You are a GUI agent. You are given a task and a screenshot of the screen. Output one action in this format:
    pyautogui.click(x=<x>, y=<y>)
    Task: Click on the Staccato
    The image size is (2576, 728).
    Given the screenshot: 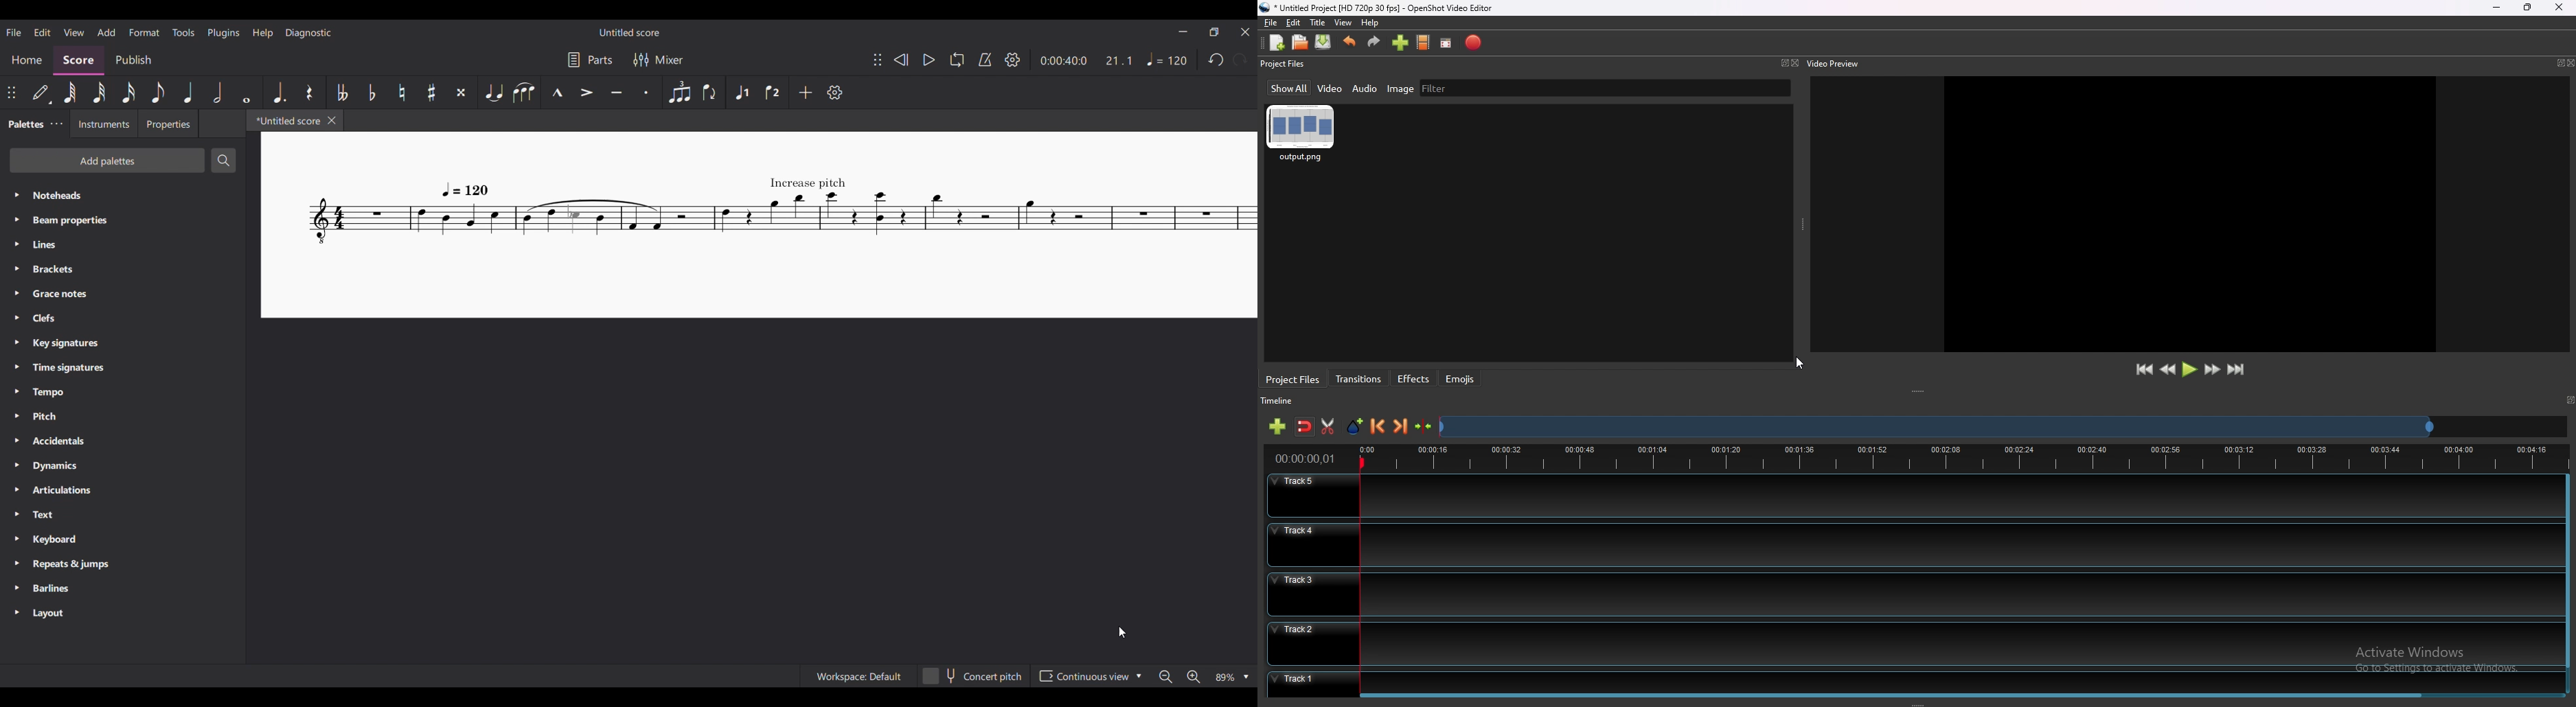 What is the action you would take?
    pyautogui.click(x=646, y=92)
    